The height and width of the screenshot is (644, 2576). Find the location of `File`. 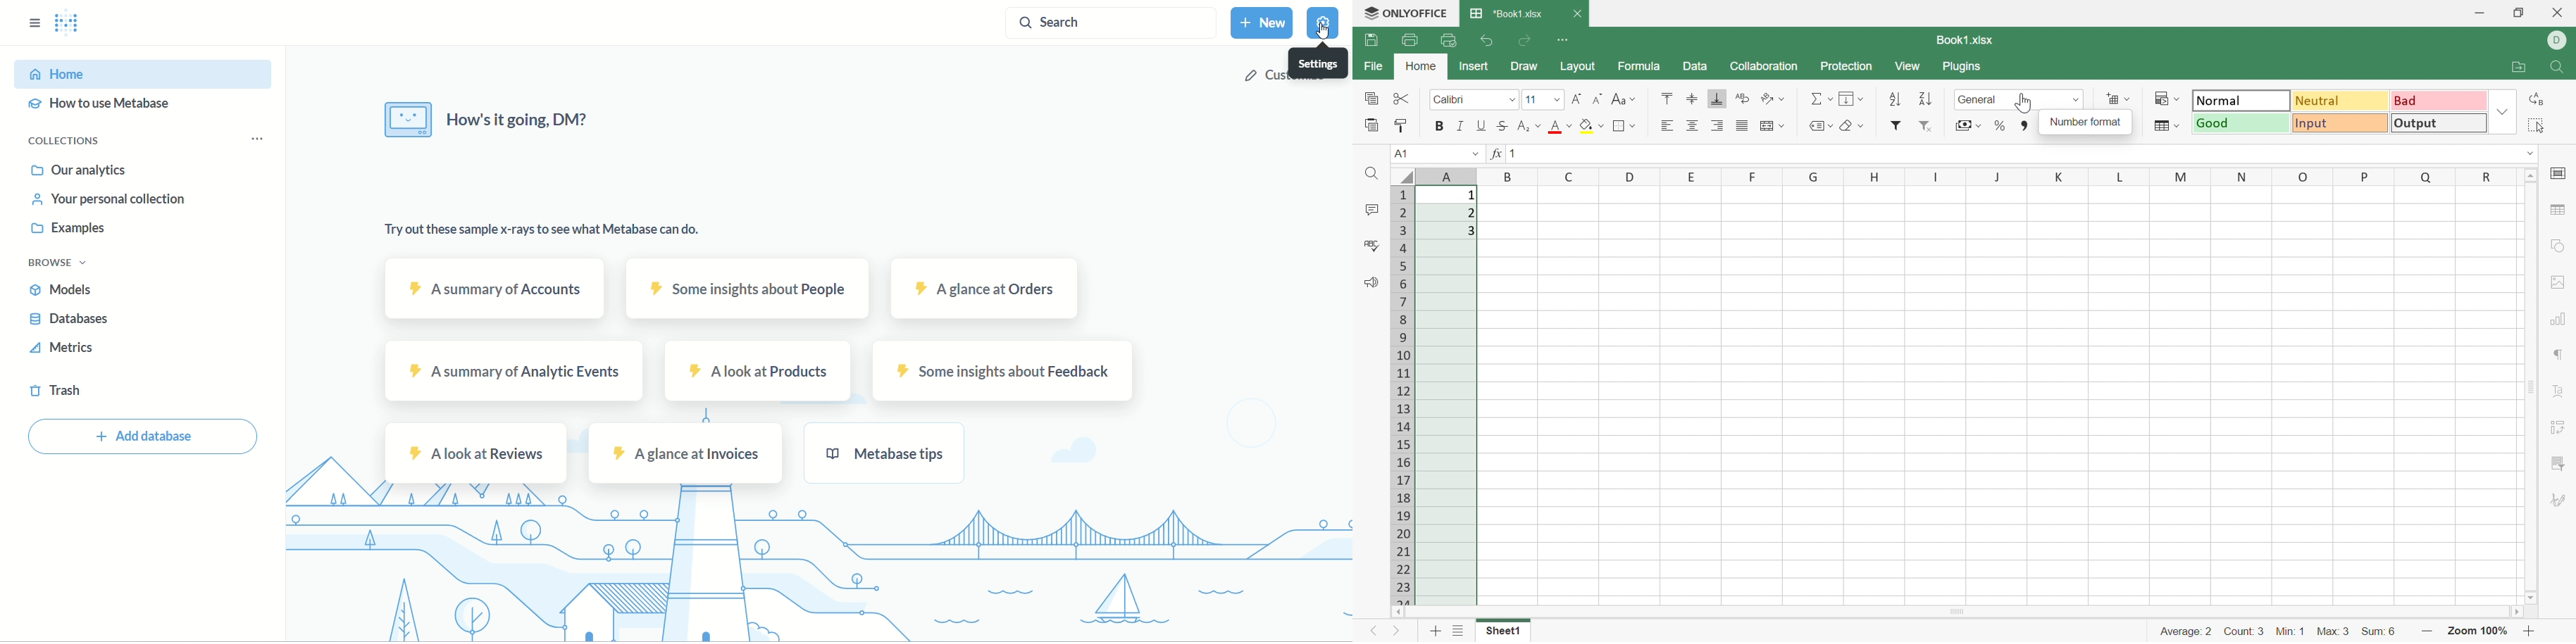

File is located at coordinates (1376, 66).